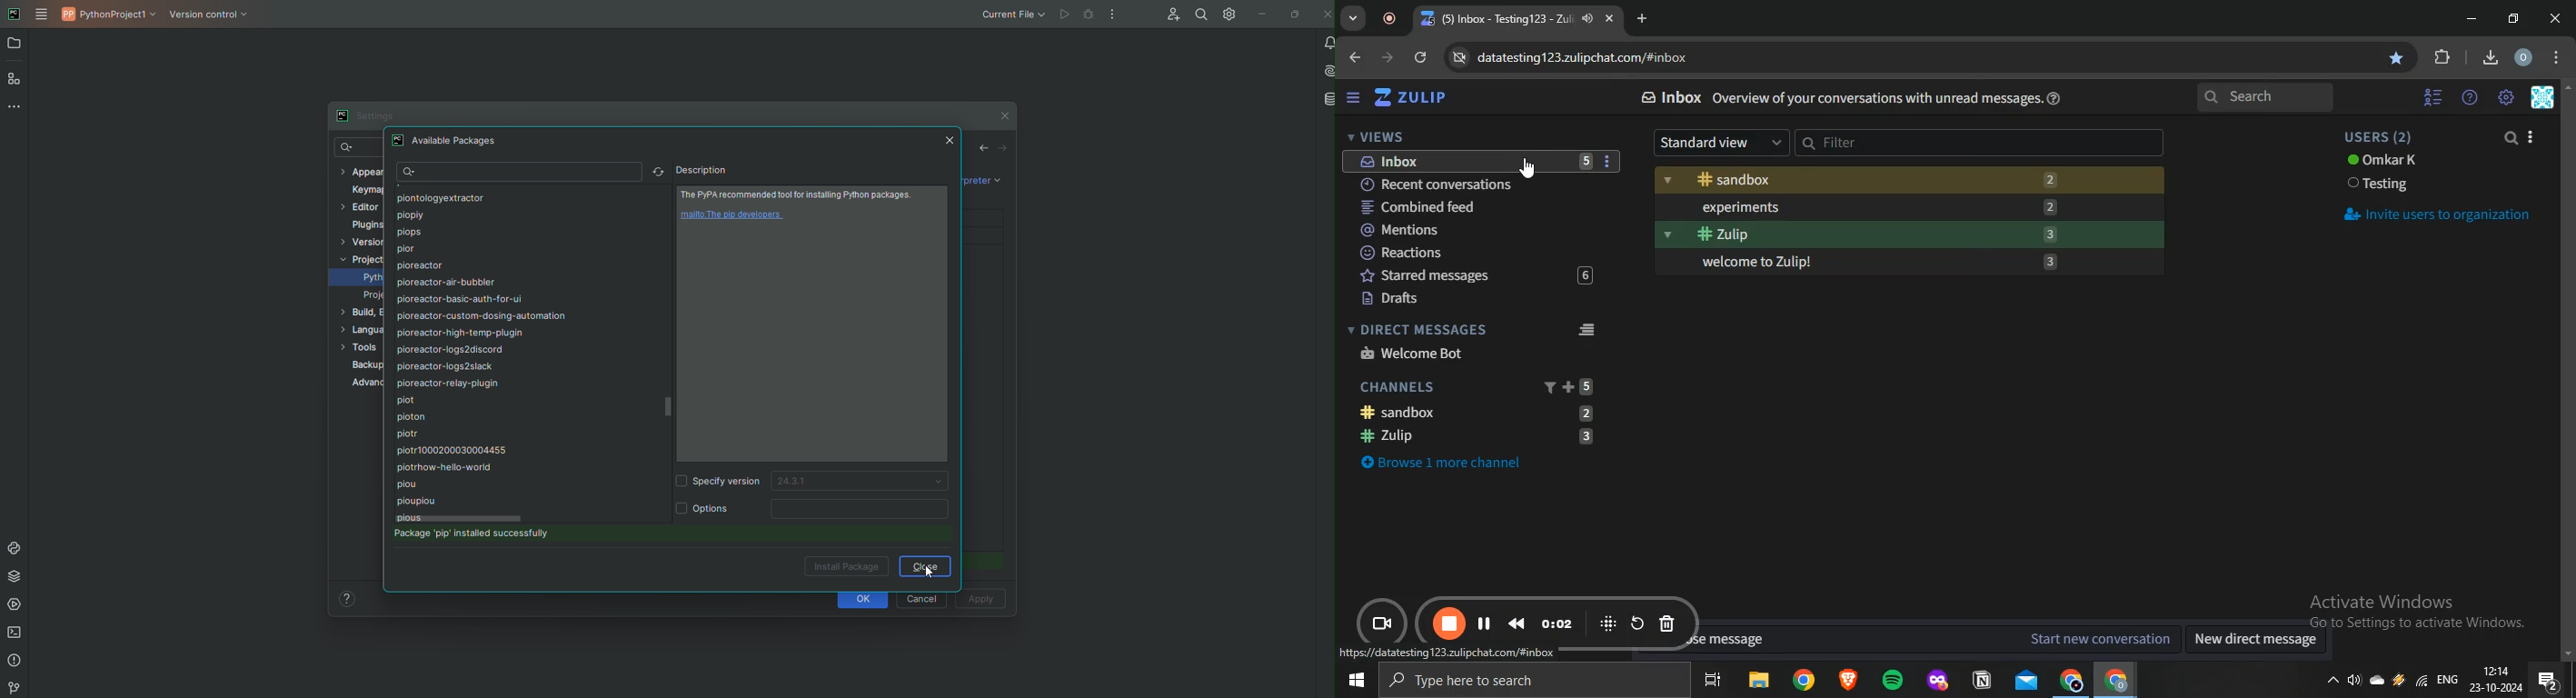  What do you see at coordinates (2070, 681) in the screenshot?
I see `google chrome` at bounding box center [2070, 681].